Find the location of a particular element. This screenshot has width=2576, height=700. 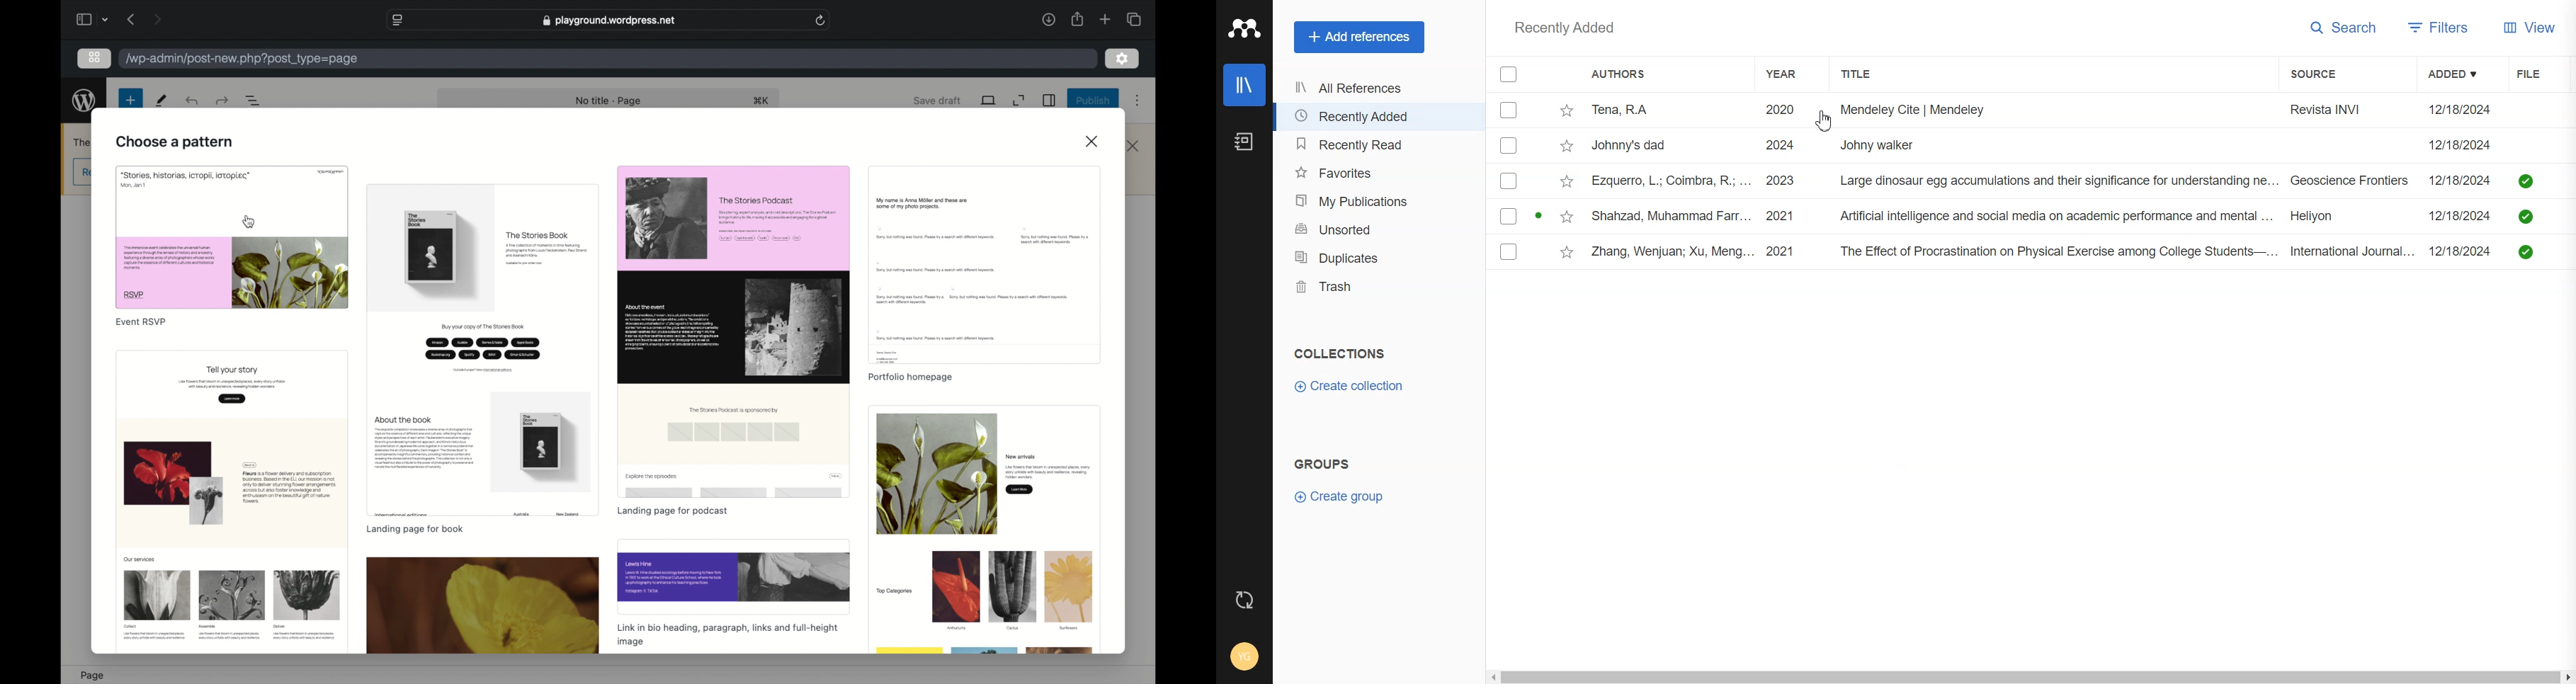

preview is located at coordinates (984, 267).